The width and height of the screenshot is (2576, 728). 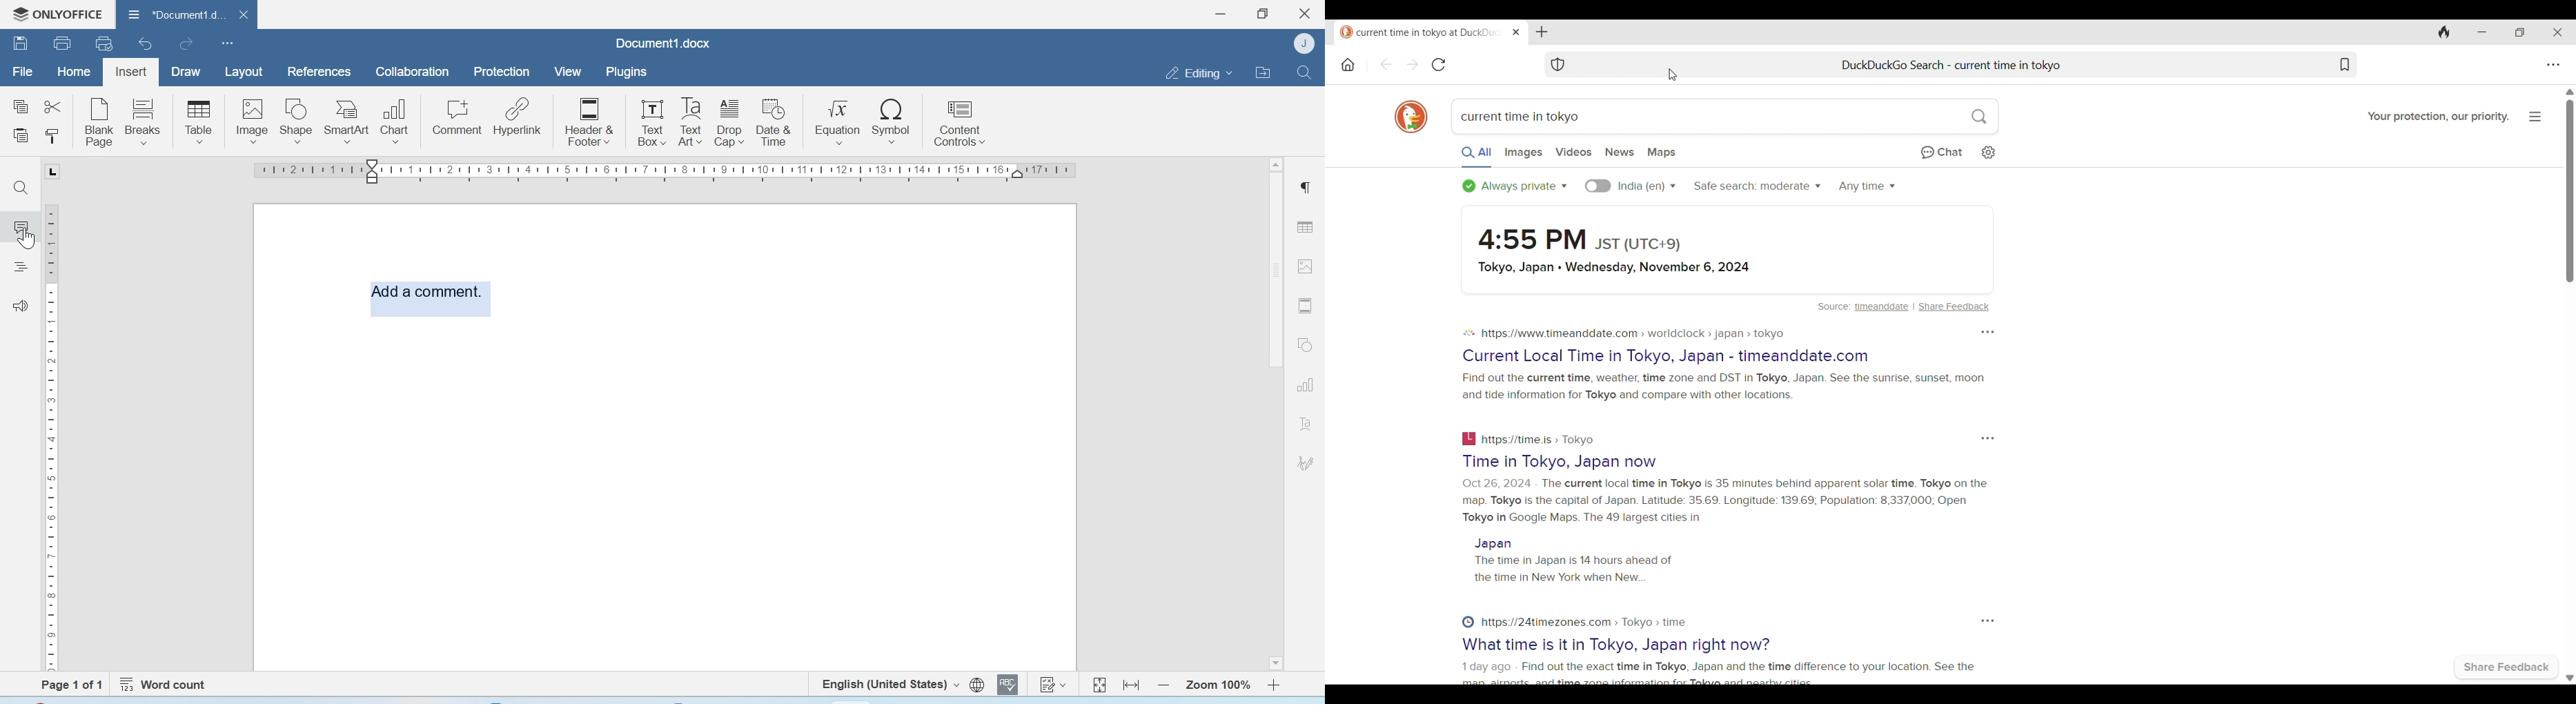 I want to click on Paste, so click(x=22, y=137).